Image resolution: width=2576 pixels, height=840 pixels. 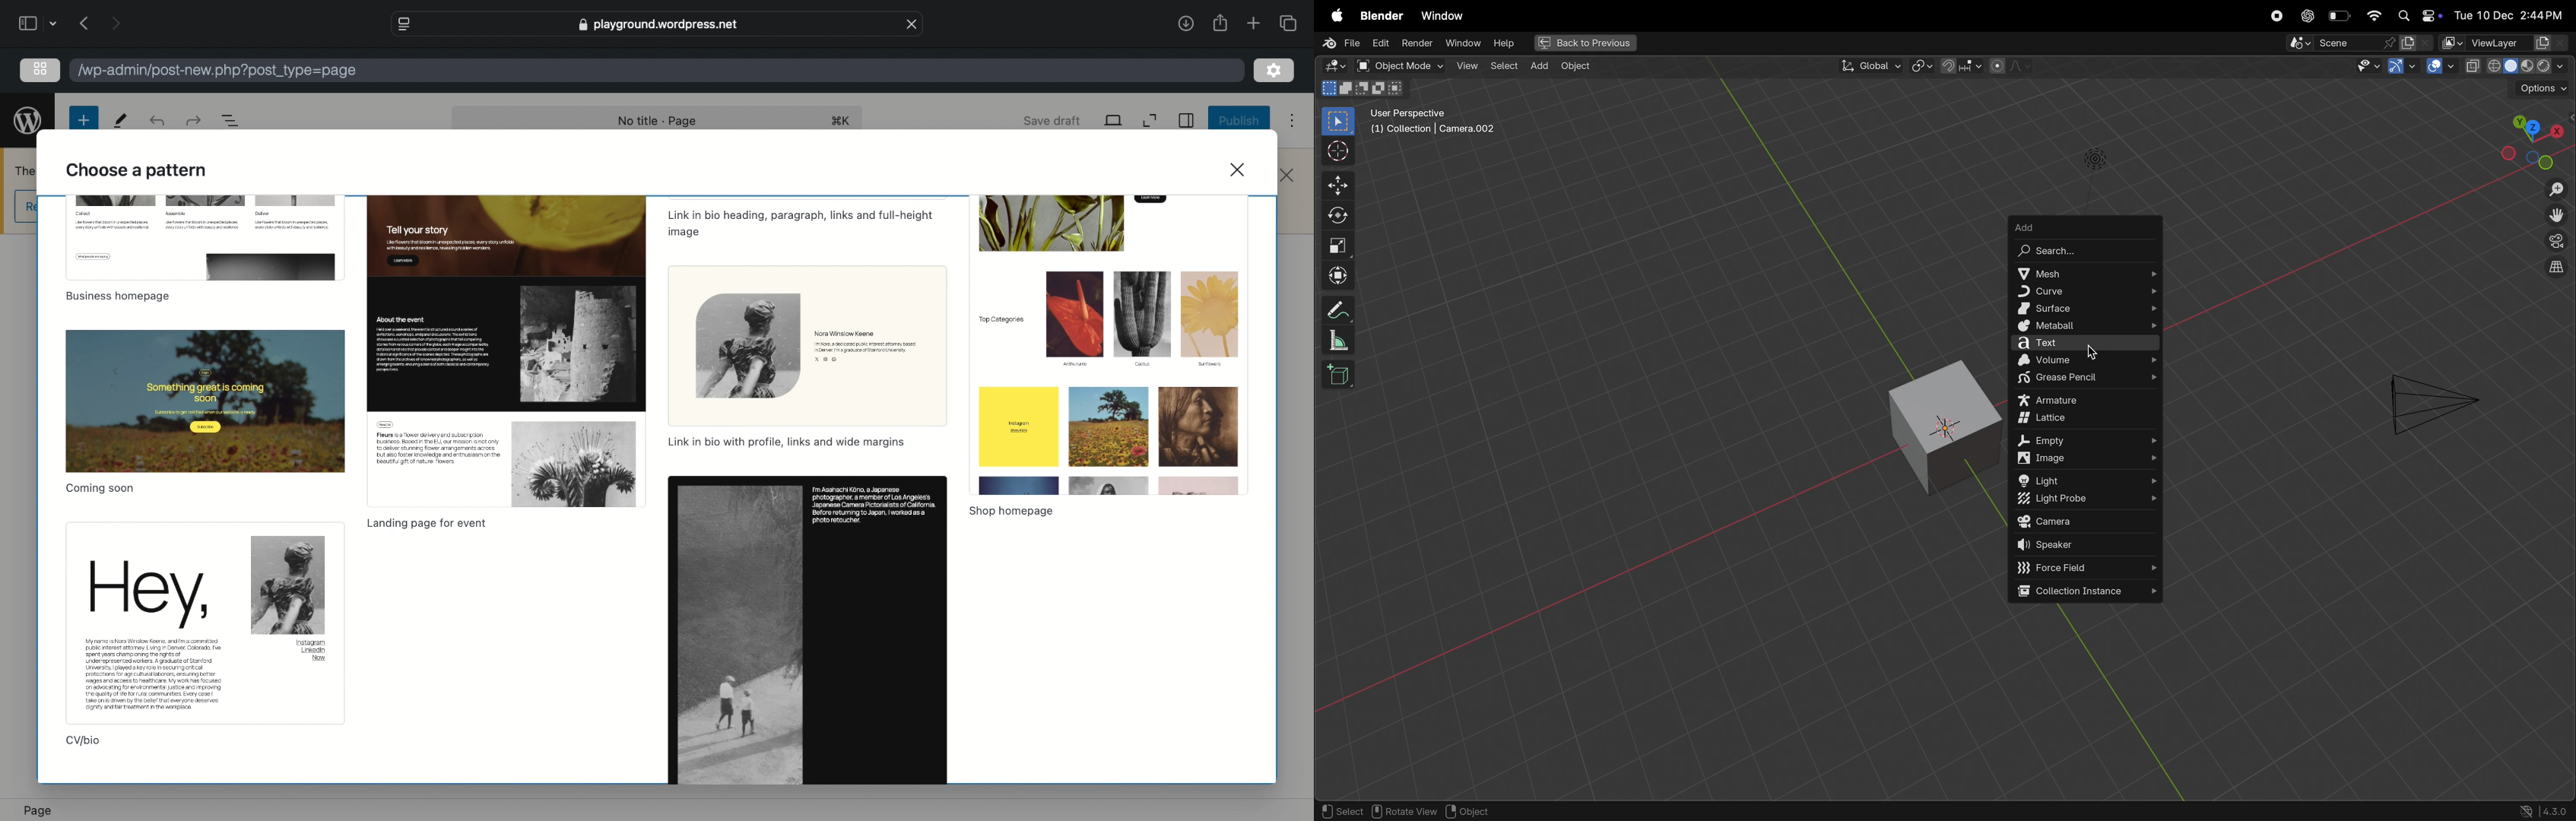 What do you see at coordinates (38, 810) in the screenshot?
I see `page` at bounding box center [38, 810].